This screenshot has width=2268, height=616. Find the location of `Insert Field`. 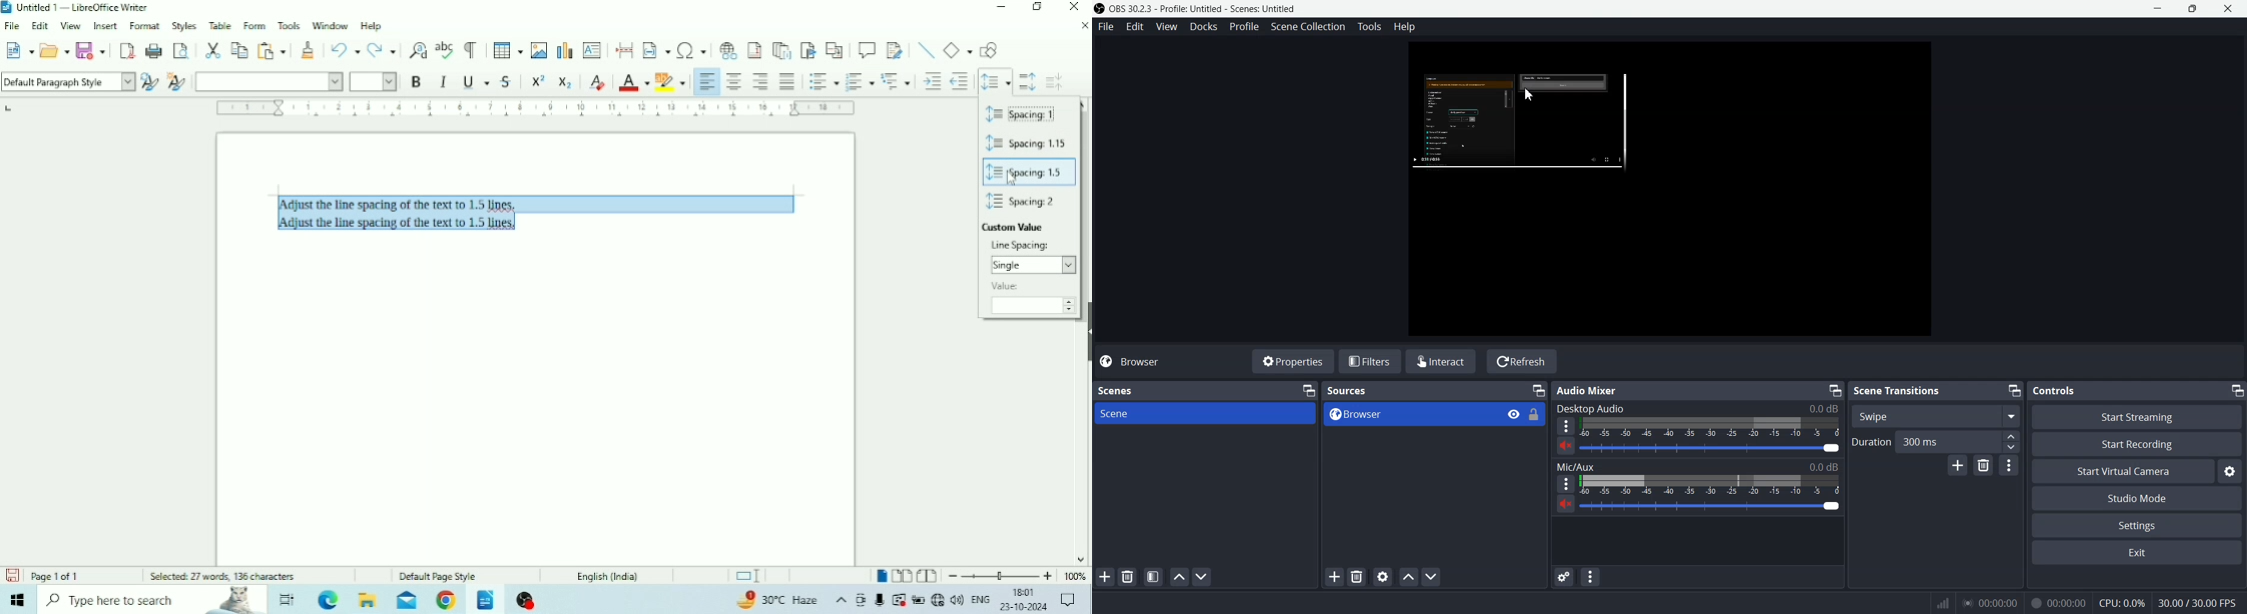

Insert Field is located at coordinates (656, 49).